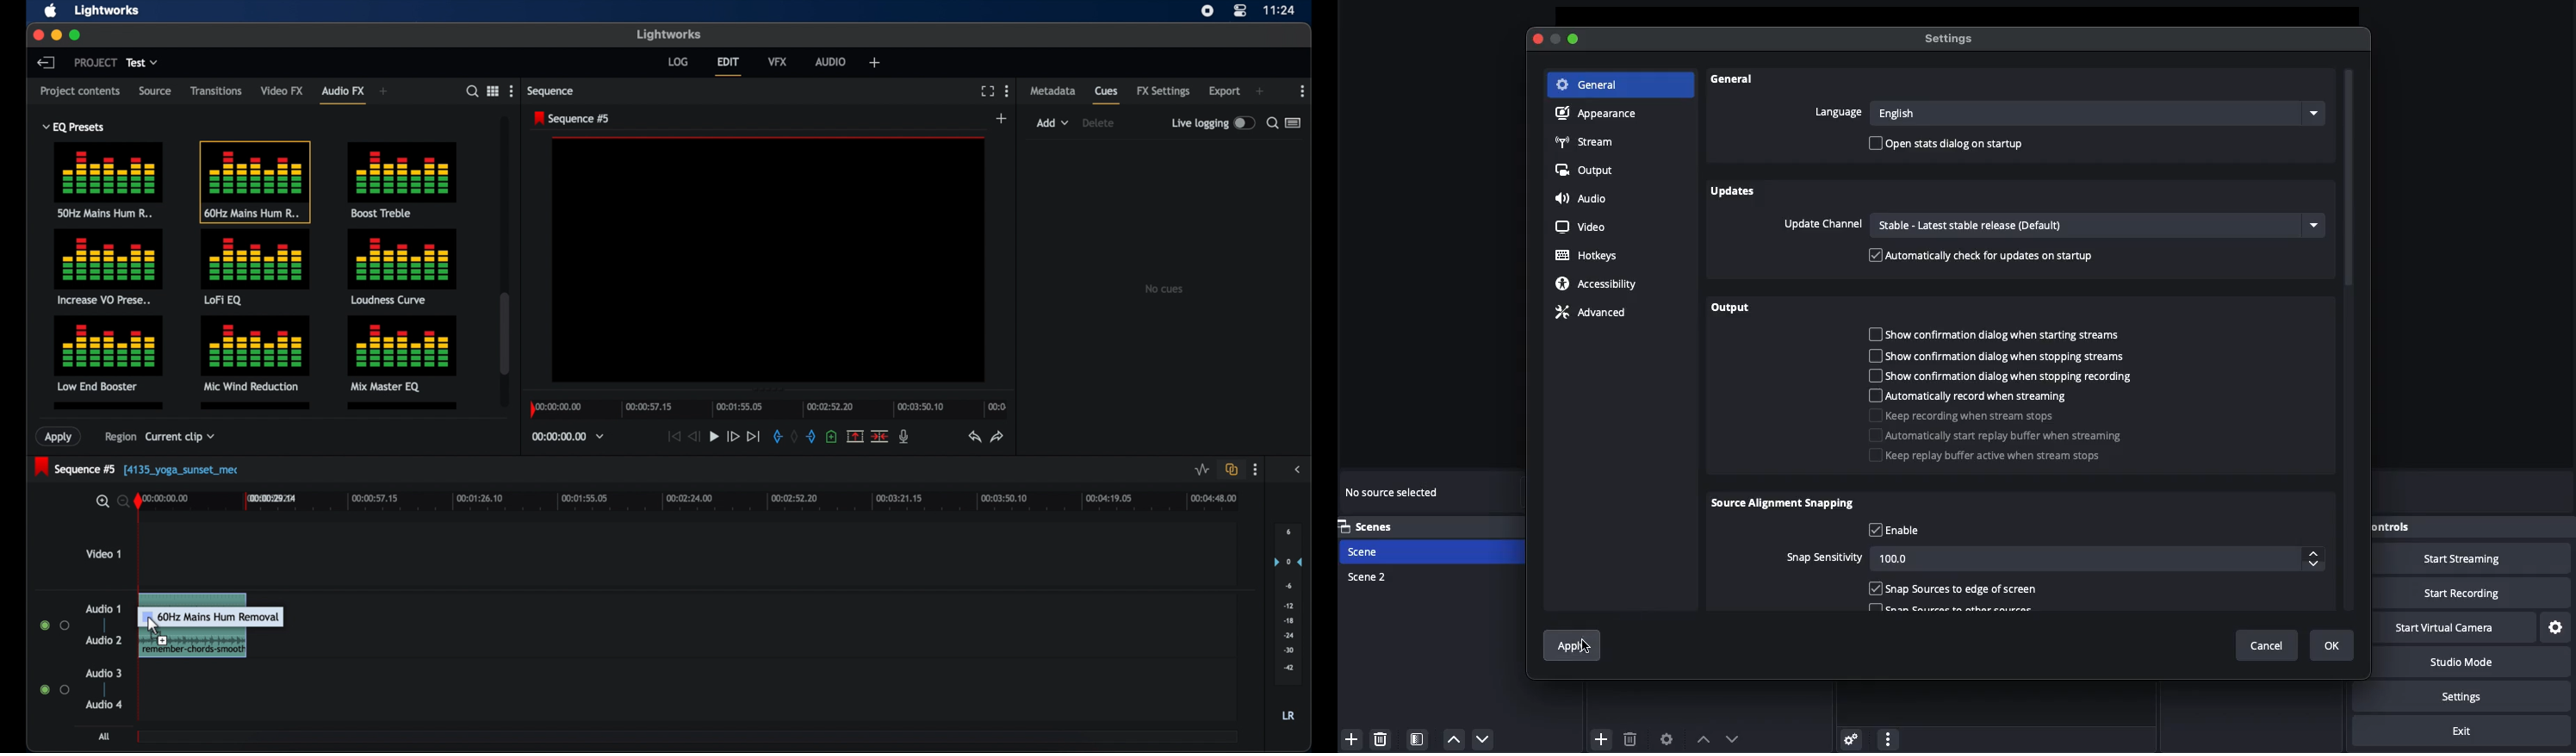 Image resolution: width=2576 pixels, height=756 pixels. What do you see at coordinates (109, 183) in the screenshot?
I see `50hz` at bounding box center [109, 183].